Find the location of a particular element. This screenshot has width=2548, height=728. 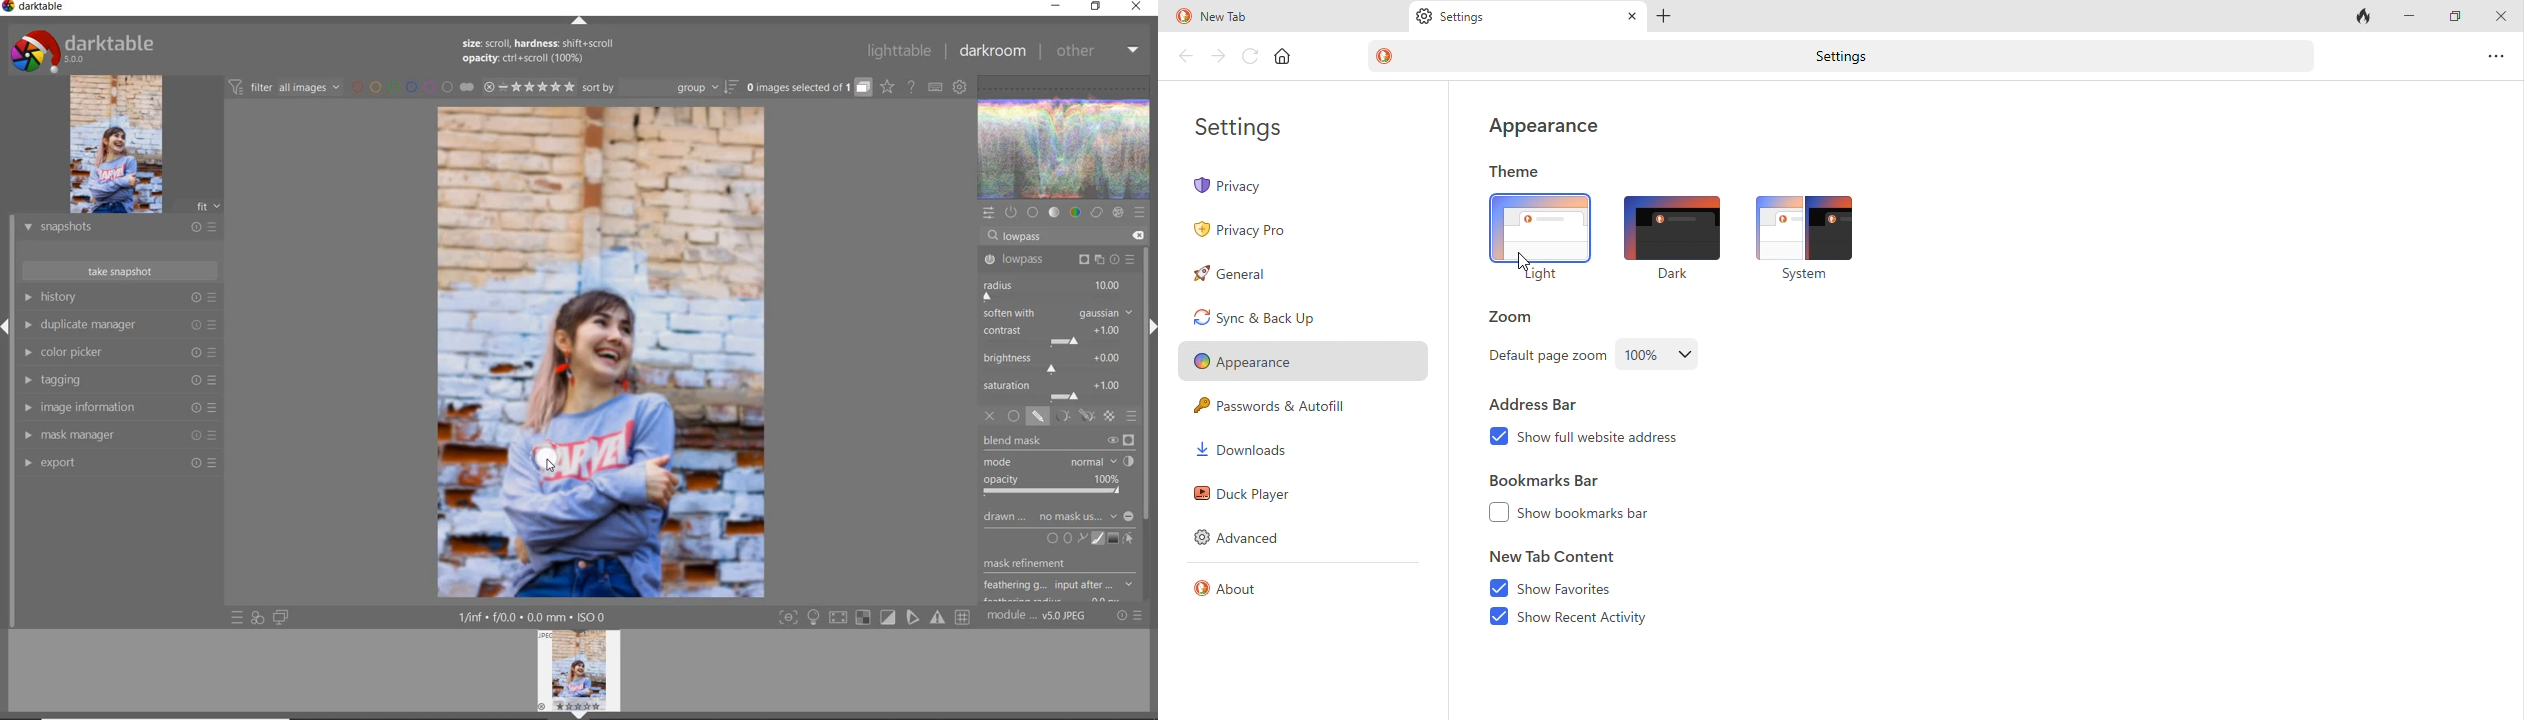

forward is located at coordinates (1216, 53).